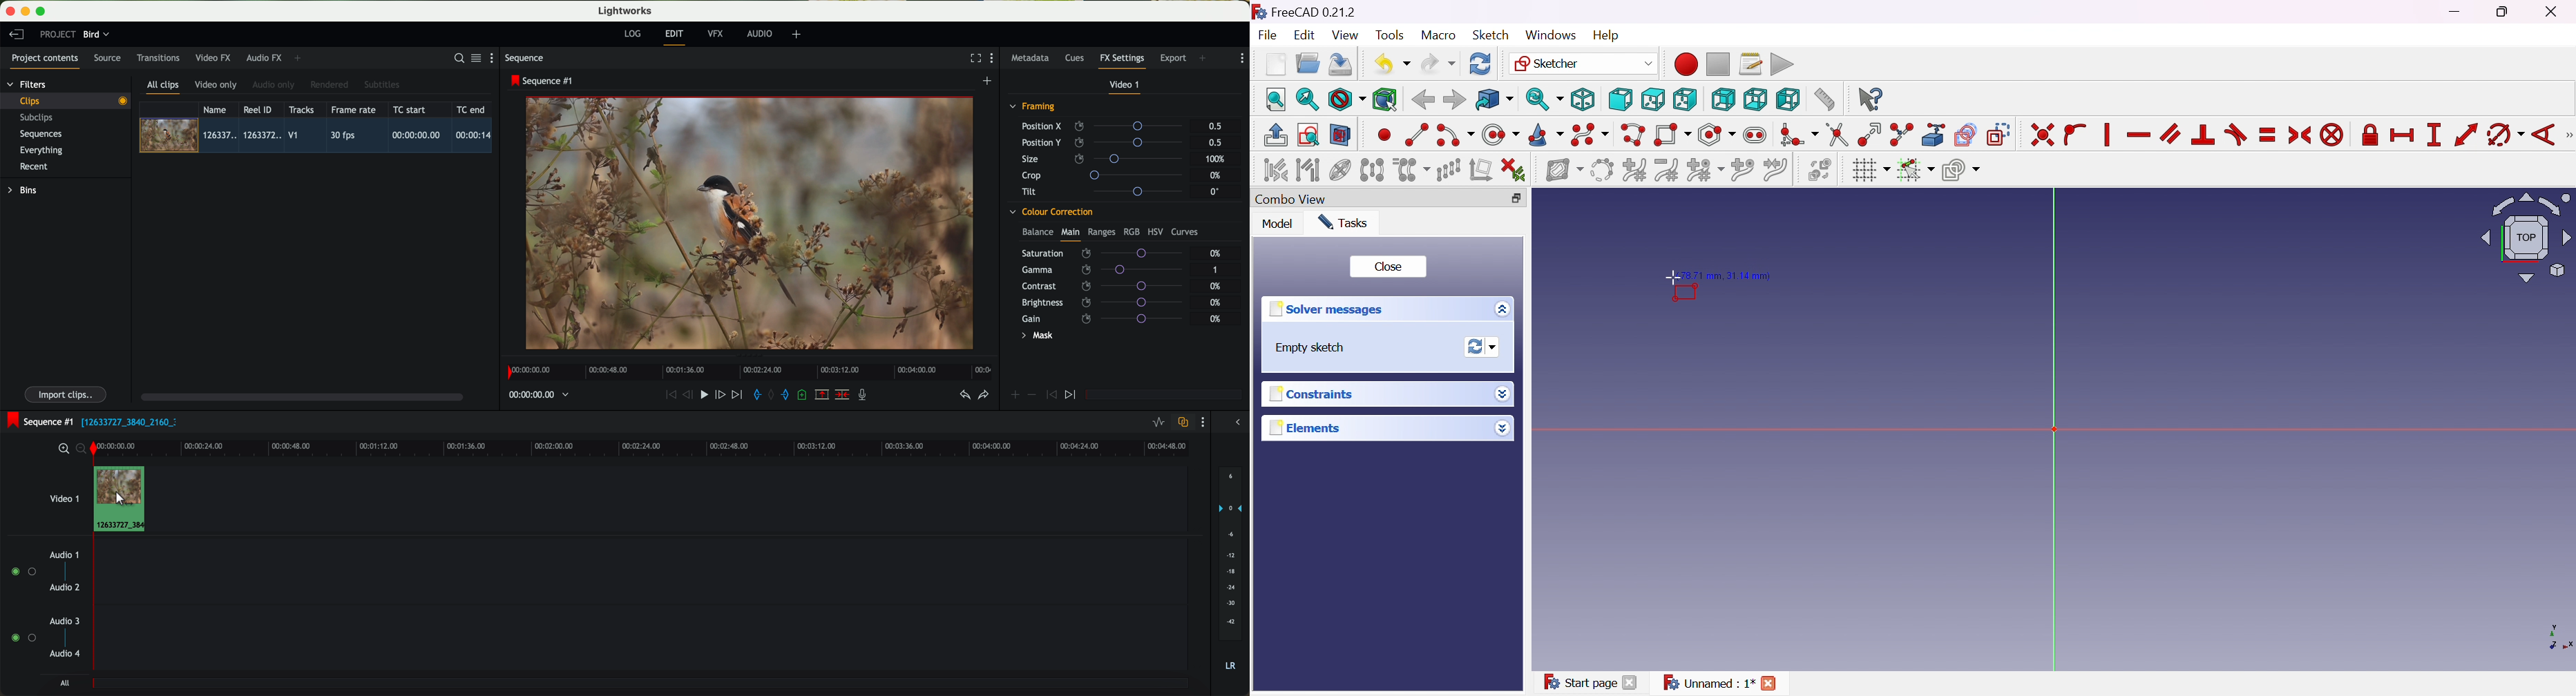  Describe the element at coordinates (1502, 428) in the screenshot. I see `More options` at that location.